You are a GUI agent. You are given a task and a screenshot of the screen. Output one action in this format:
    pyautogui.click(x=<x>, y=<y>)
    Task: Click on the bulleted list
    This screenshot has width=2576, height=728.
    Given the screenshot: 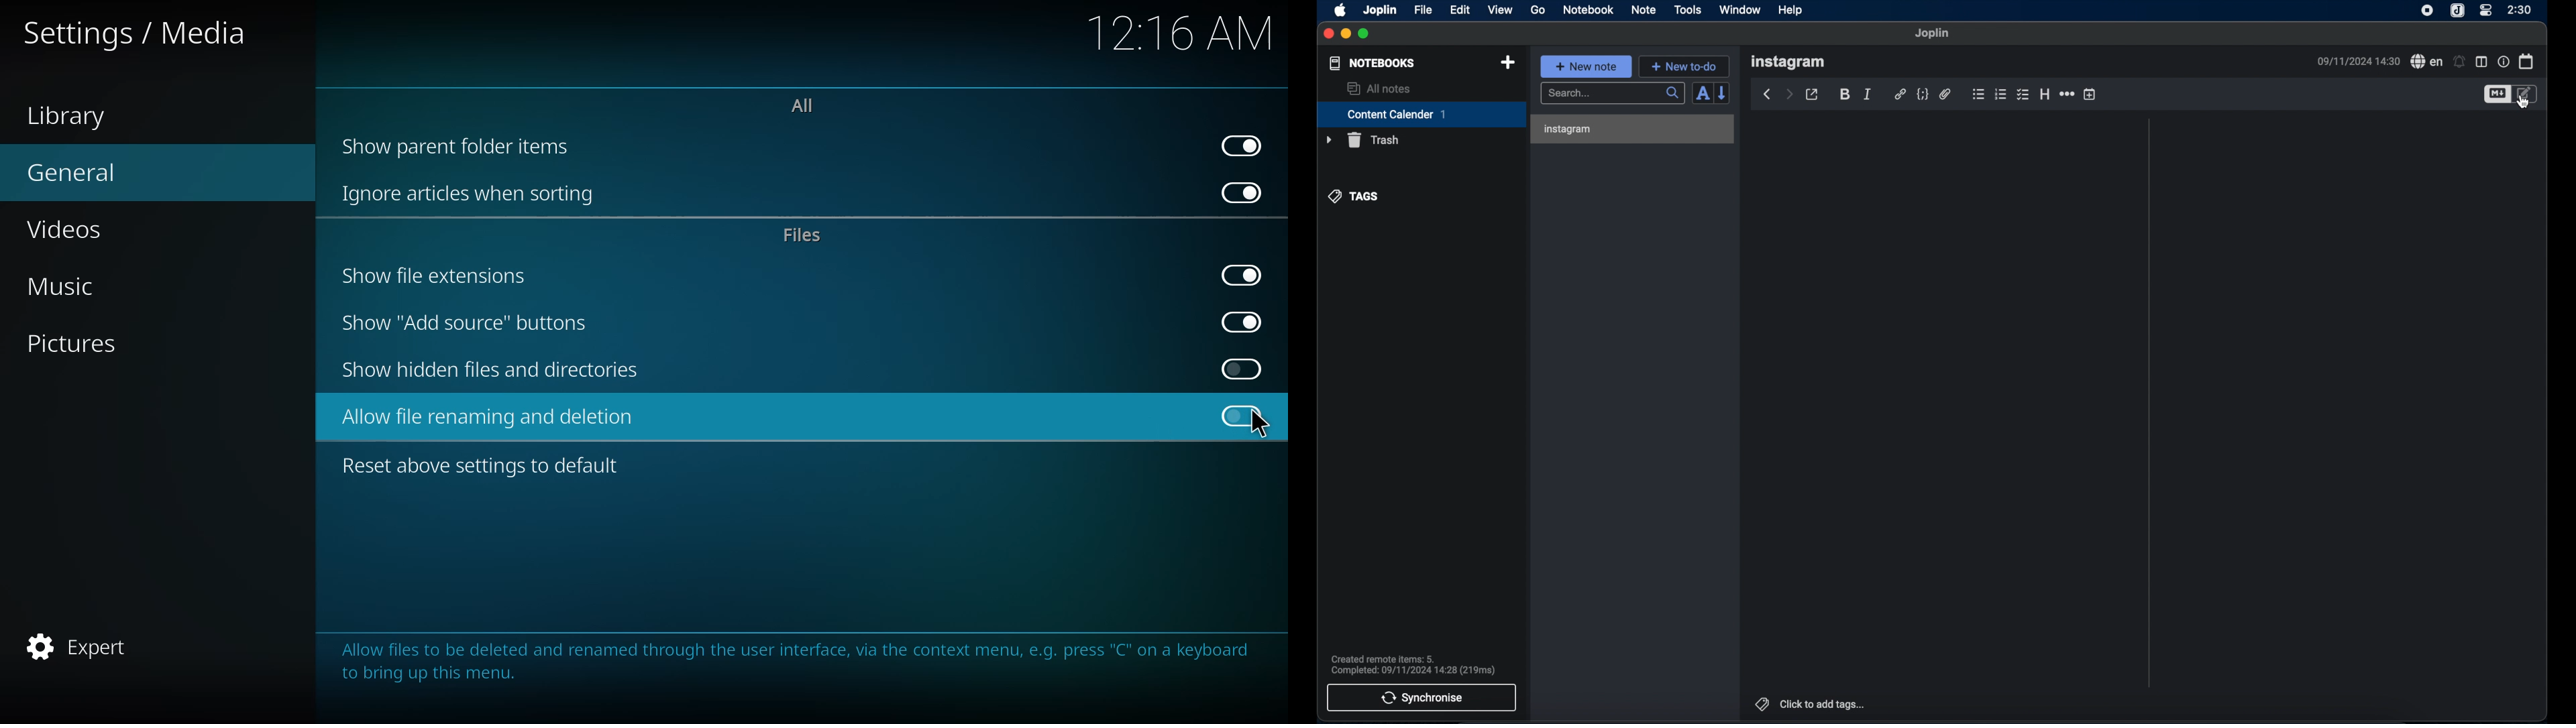 What is the action you would take?
    pyautogui.click(x=1978, y=94)
    